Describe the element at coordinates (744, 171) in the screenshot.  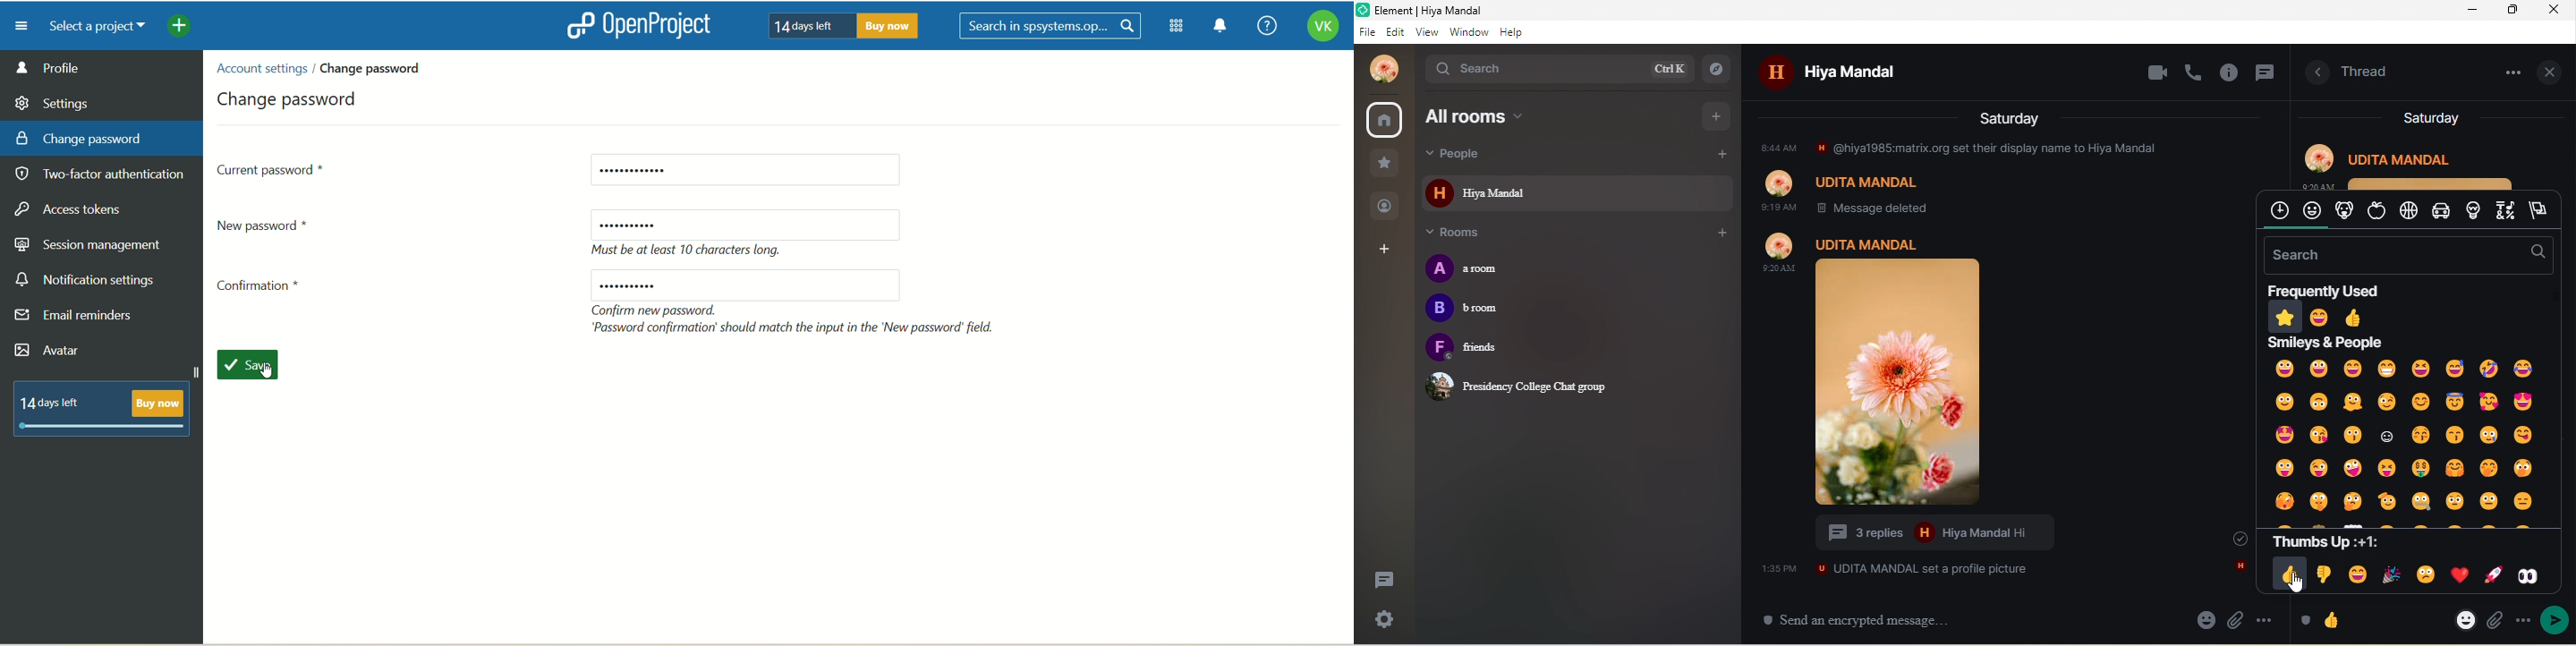
I see `current password` at that location.